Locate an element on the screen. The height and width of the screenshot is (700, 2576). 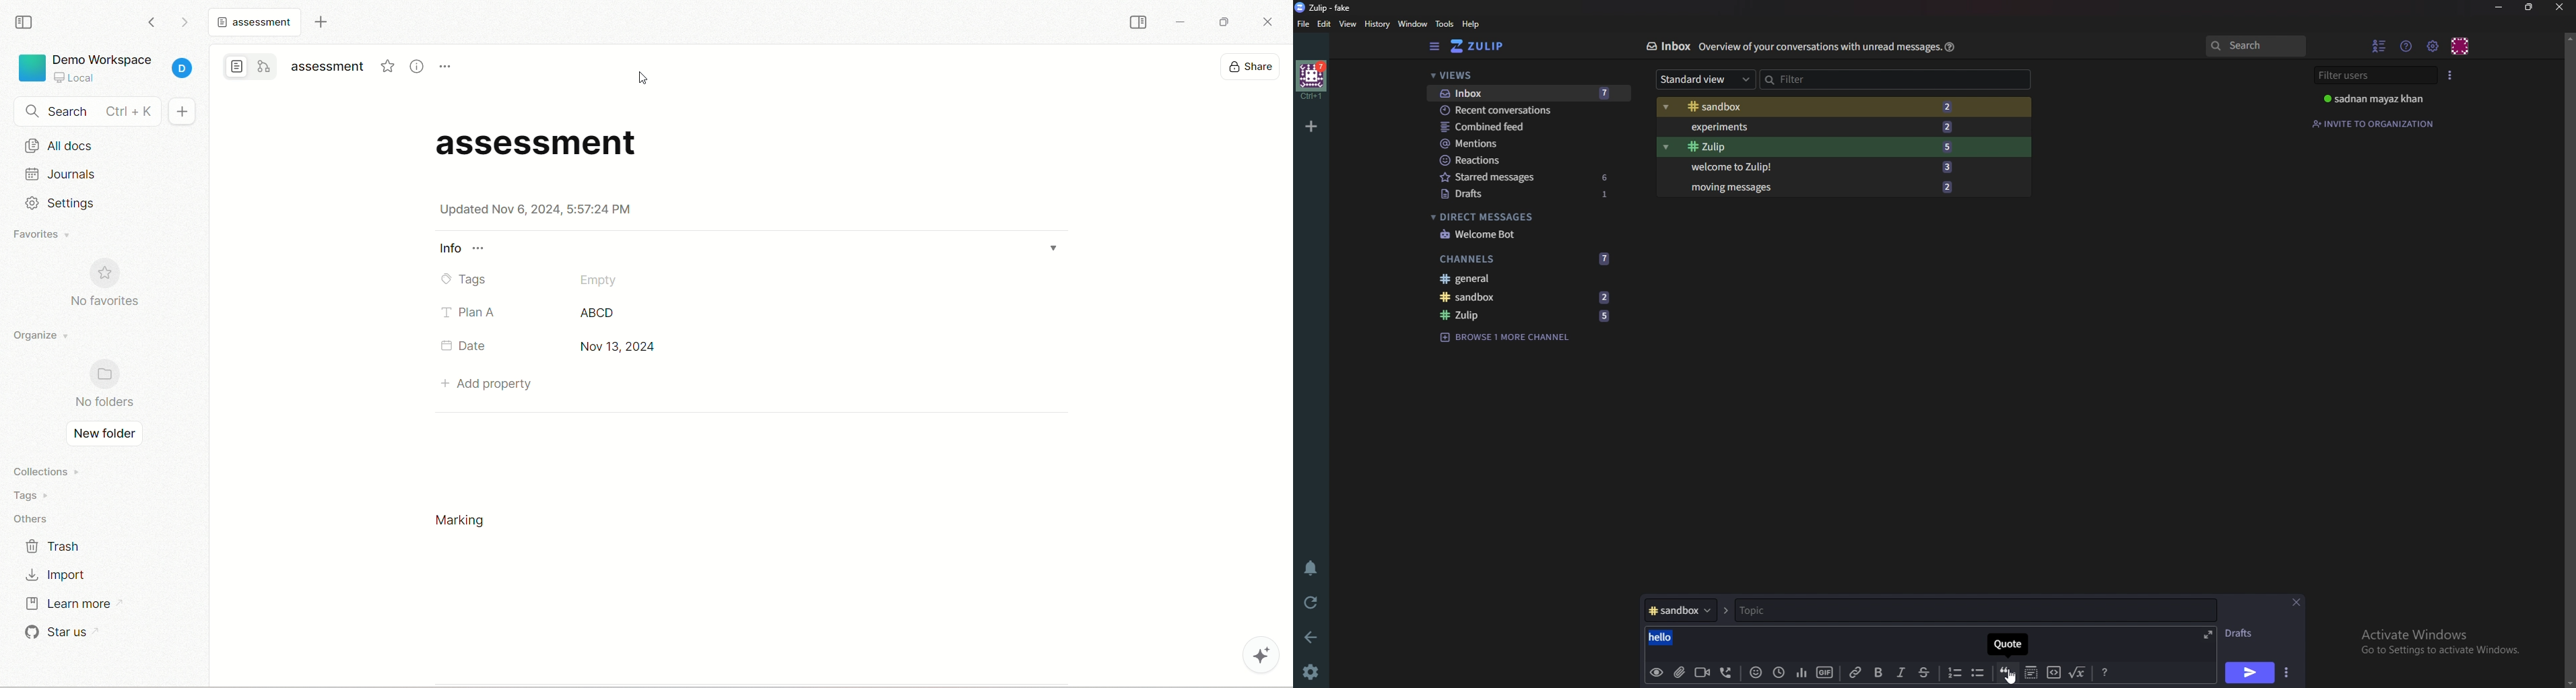
quote is located at coordinates (2009, 672).